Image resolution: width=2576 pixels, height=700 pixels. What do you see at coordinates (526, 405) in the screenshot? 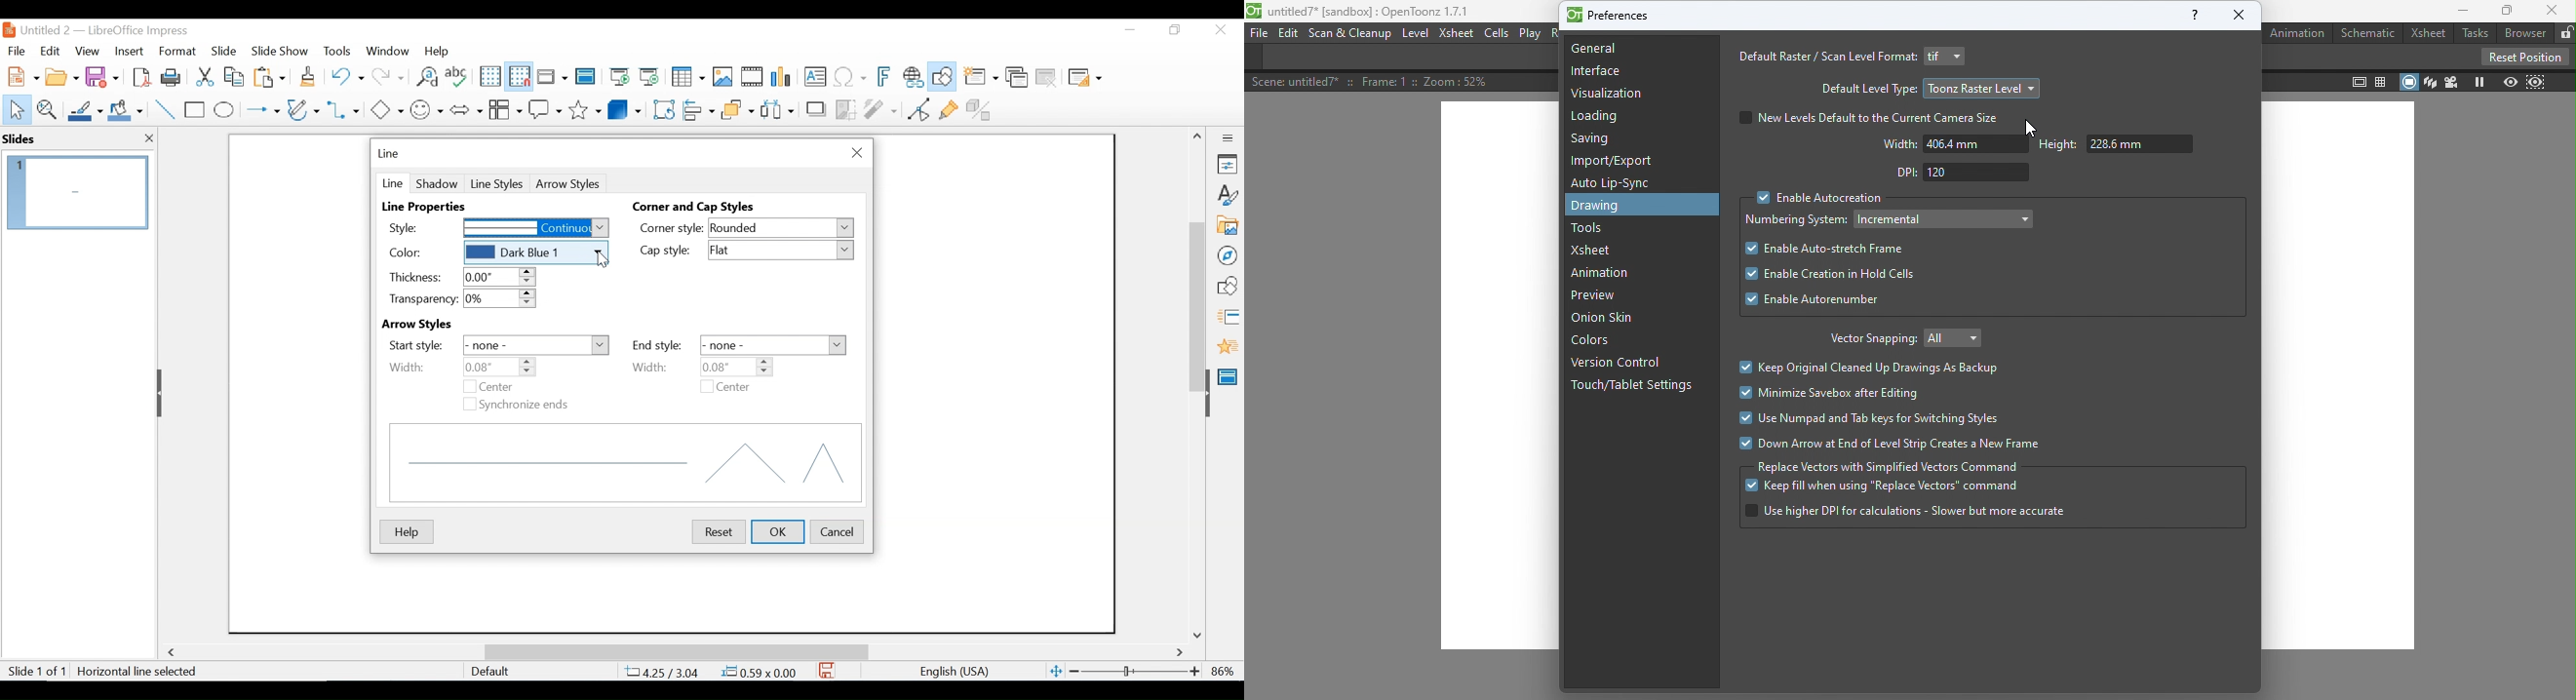
I see `Synchronize` at bounding box center [526, 405].